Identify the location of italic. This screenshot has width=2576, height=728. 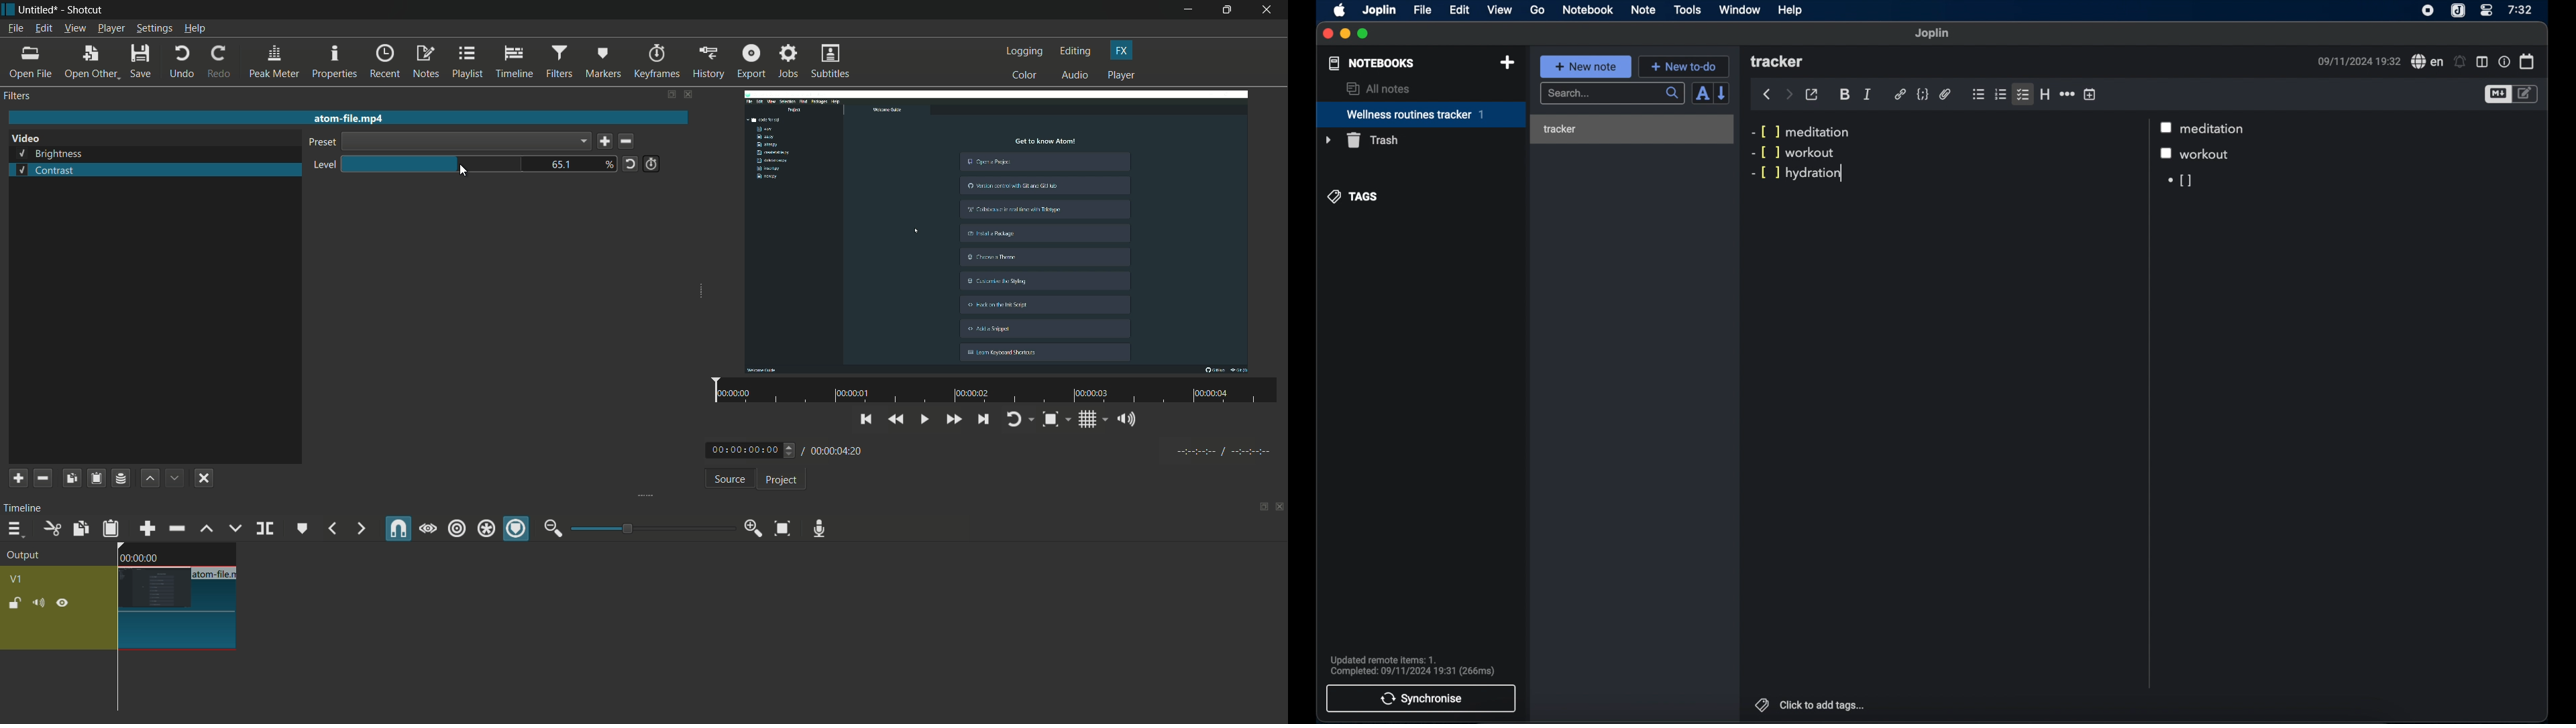
(1868, 95).